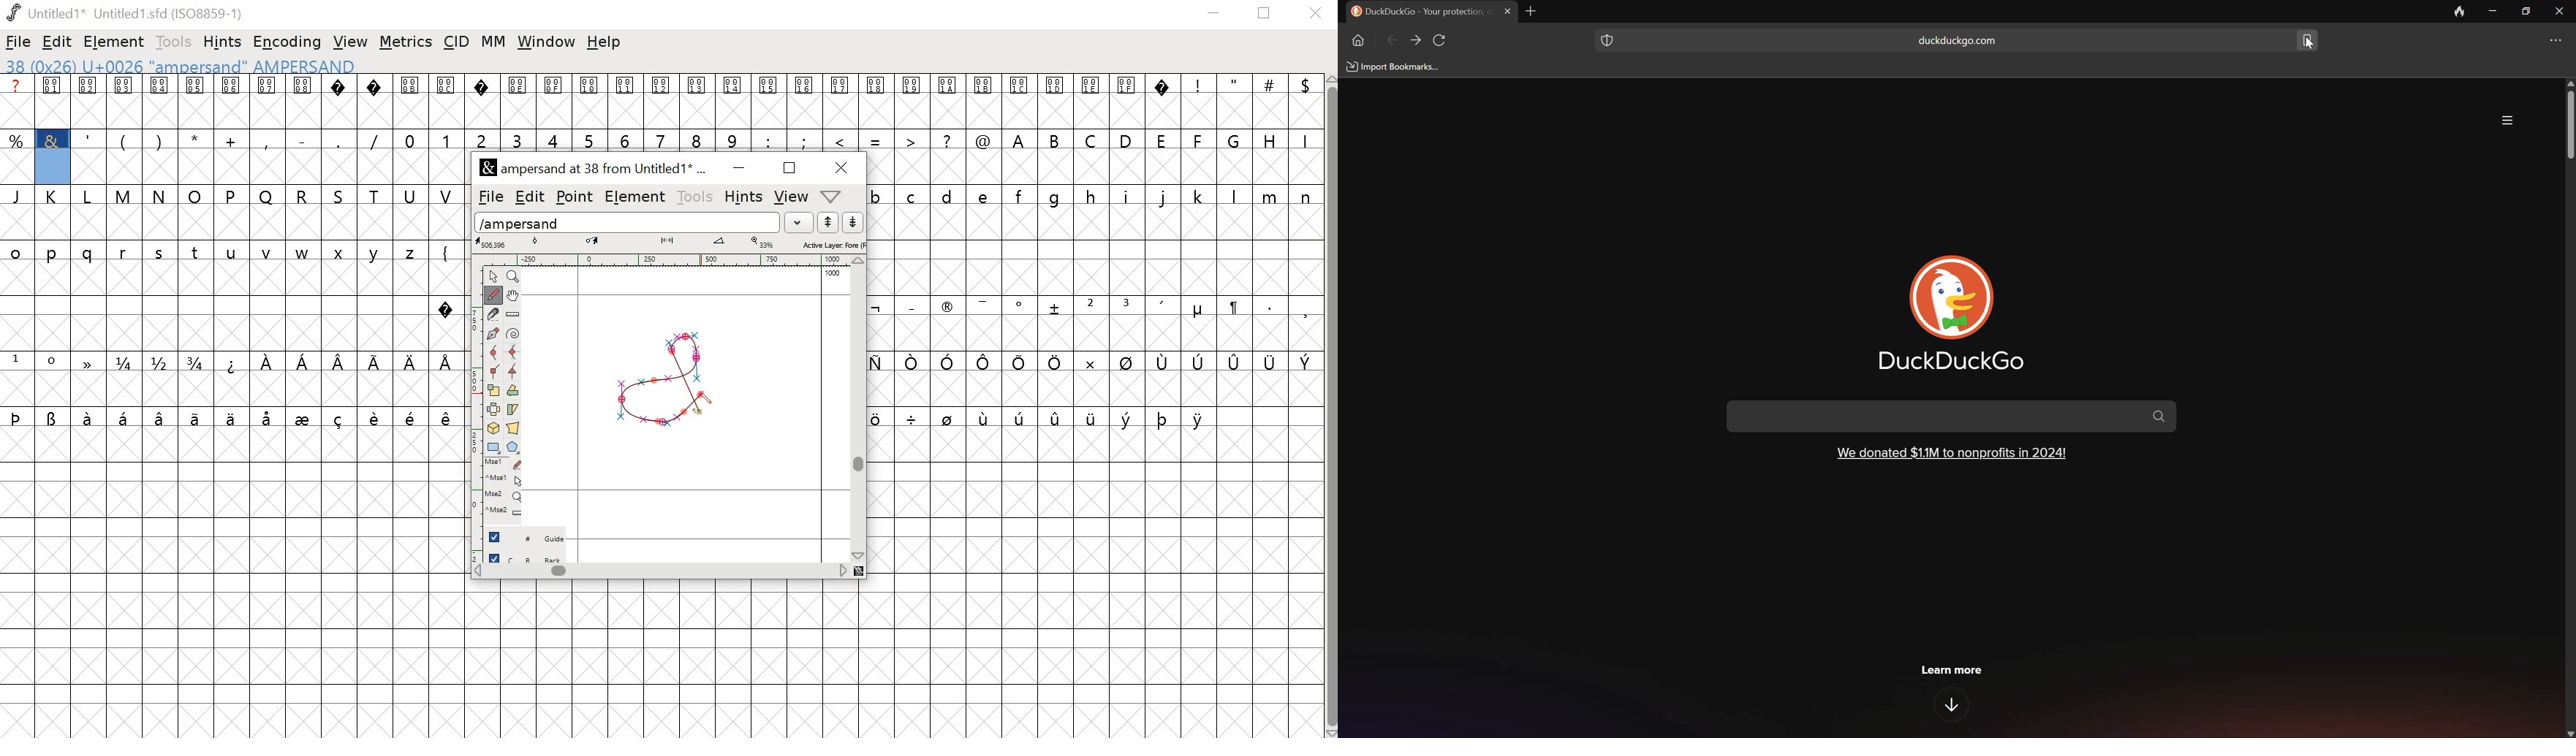  I want to click on b, so click(878, 196).